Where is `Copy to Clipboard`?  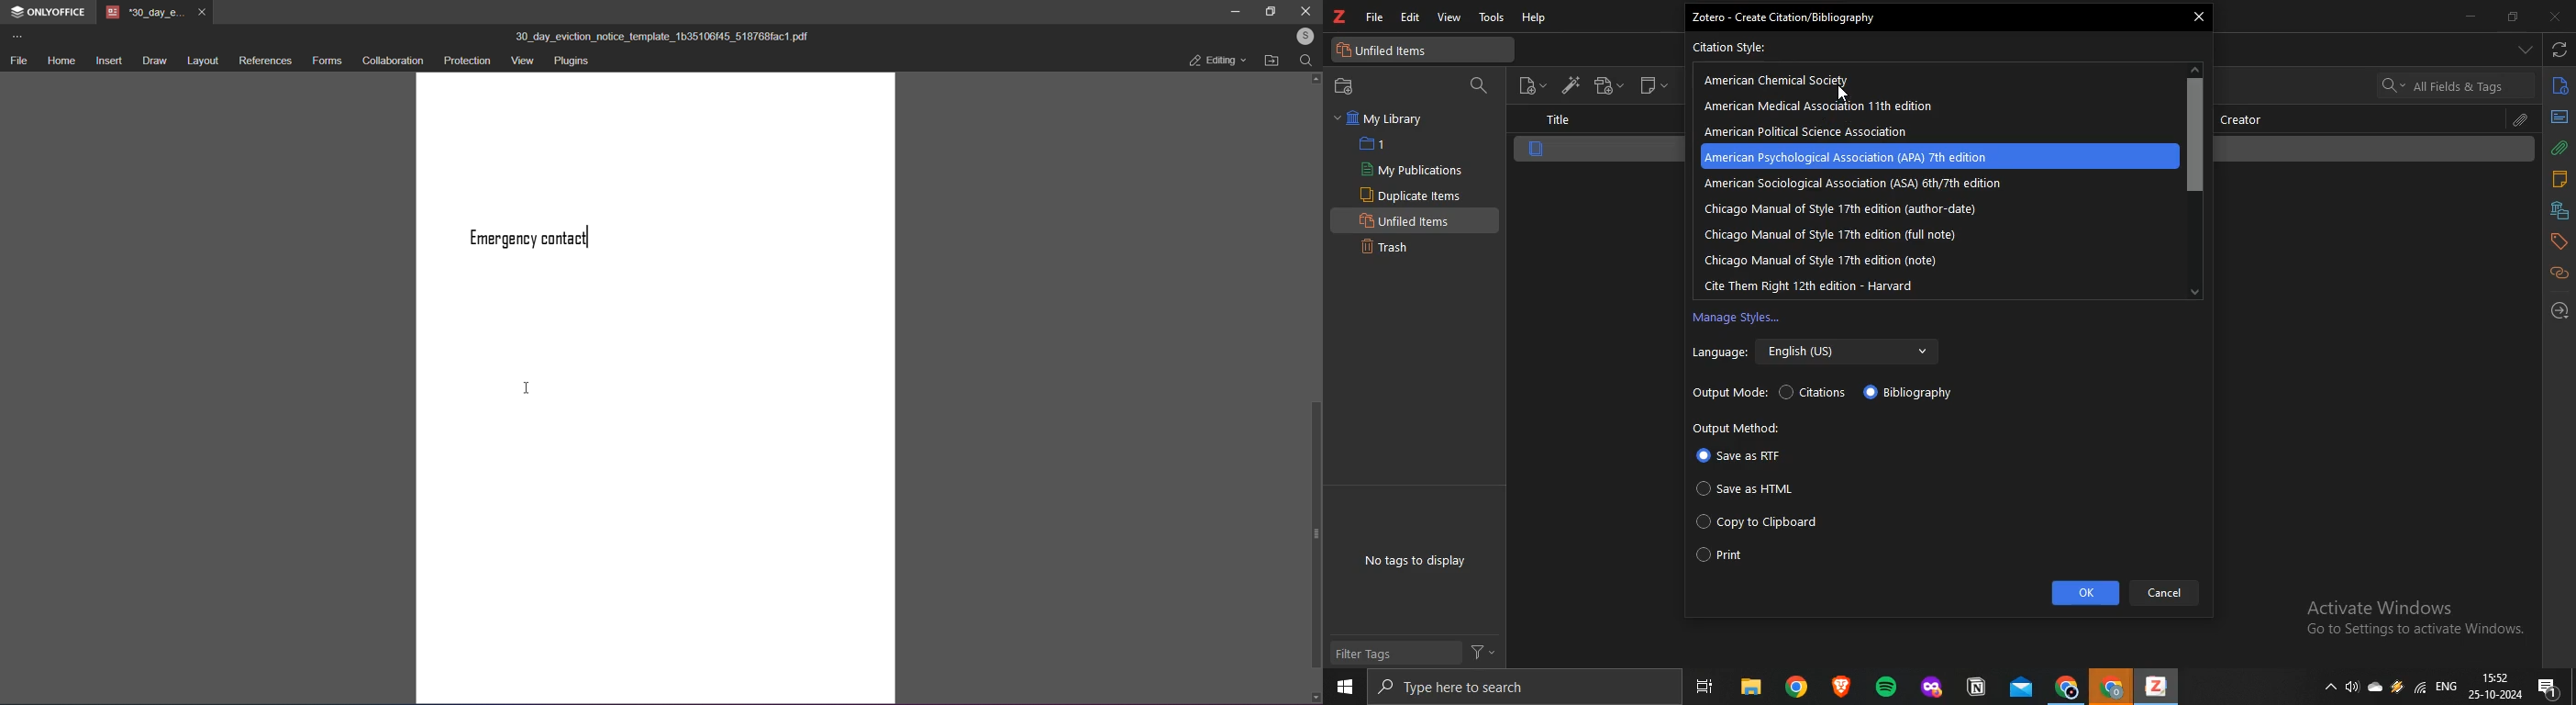 Copy to Clipboard is located at coordinates (1760, 524).